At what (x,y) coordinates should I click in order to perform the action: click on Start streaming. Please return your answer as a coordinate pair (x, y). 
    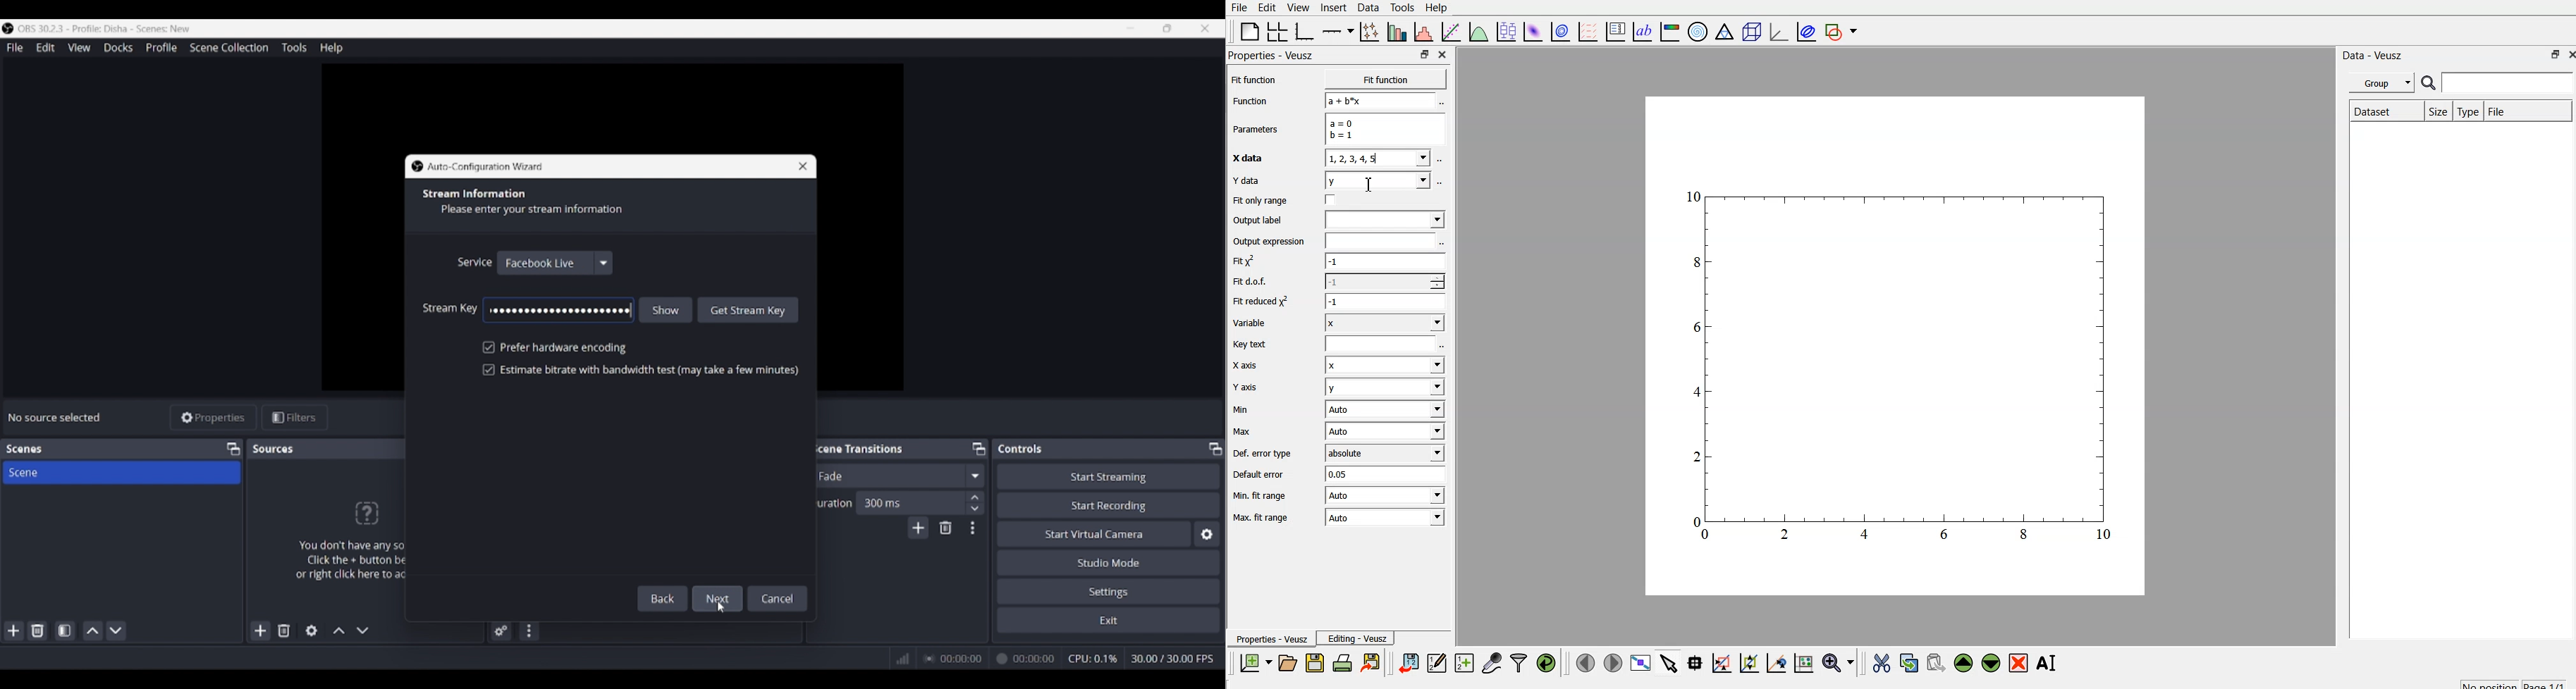
    Looking at the image, I should click on (1110, 476).